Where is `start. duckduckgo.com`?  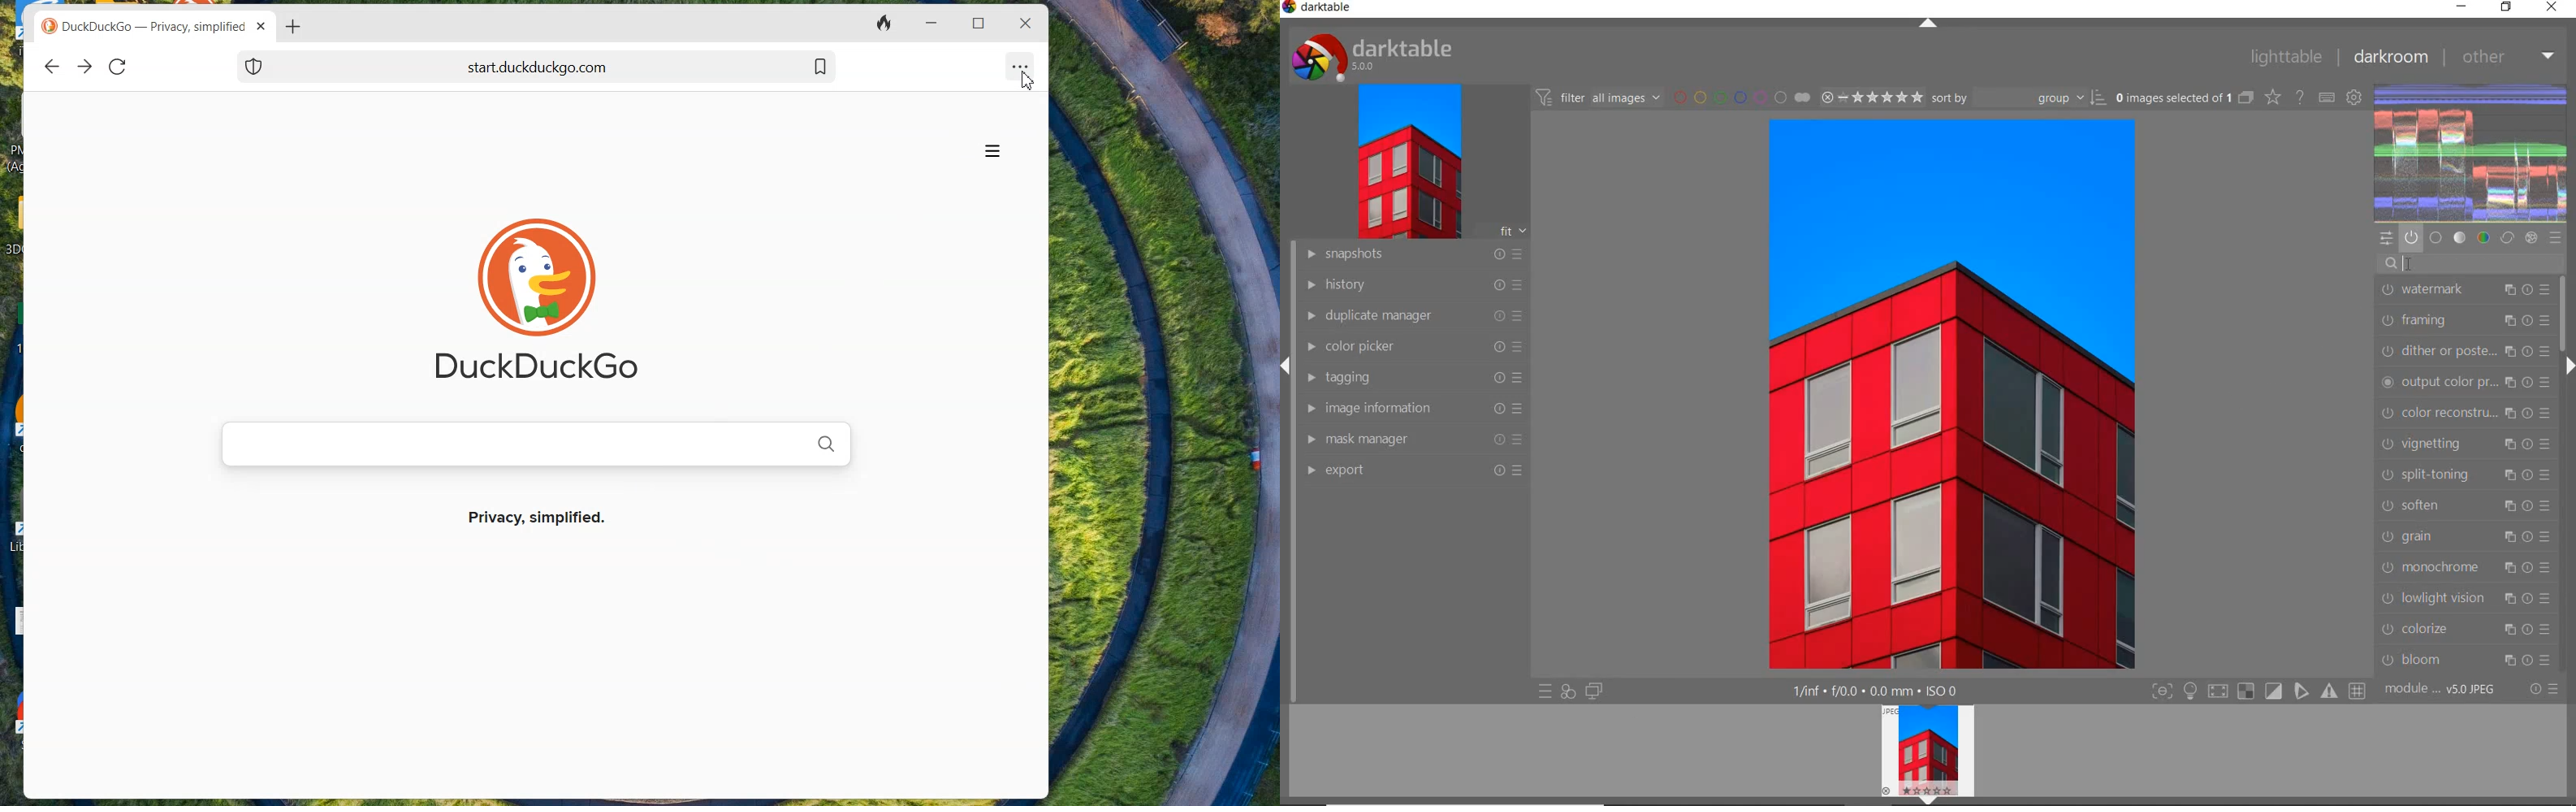
start. duckduckgo.com is located at coordinates (577, 66).